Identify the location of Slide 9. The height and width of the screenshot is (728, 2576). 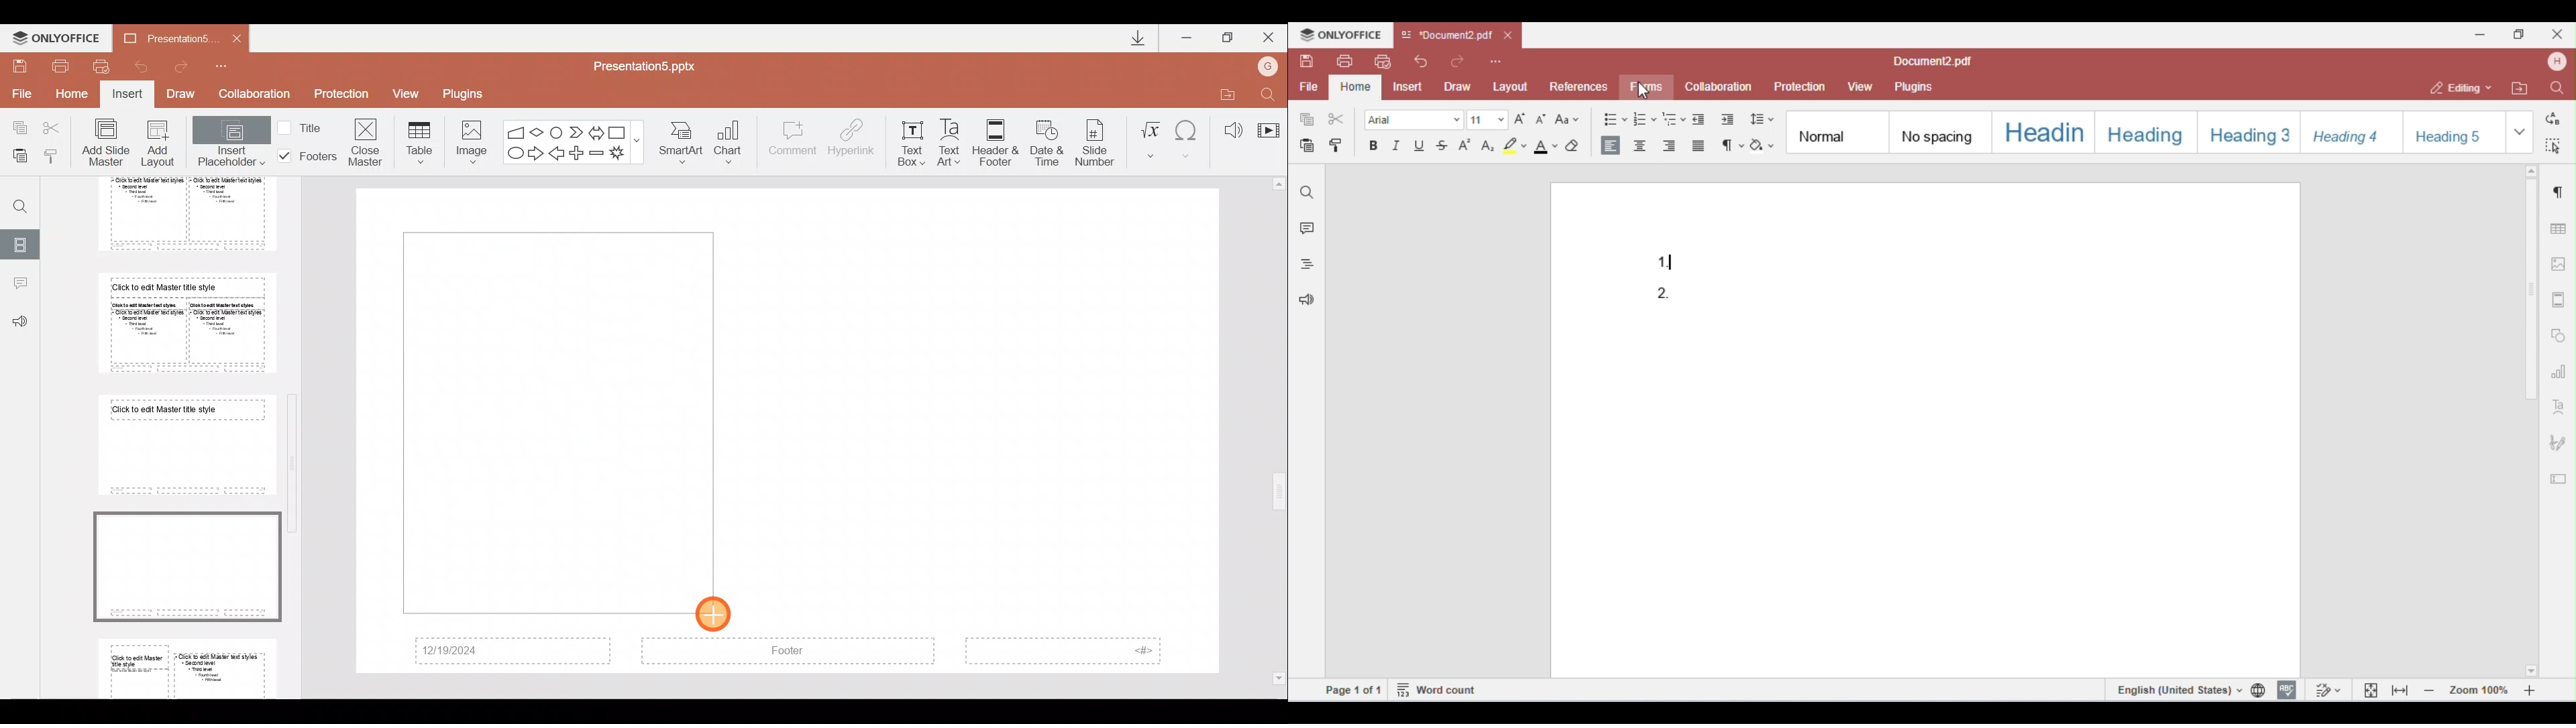
(190, 666).